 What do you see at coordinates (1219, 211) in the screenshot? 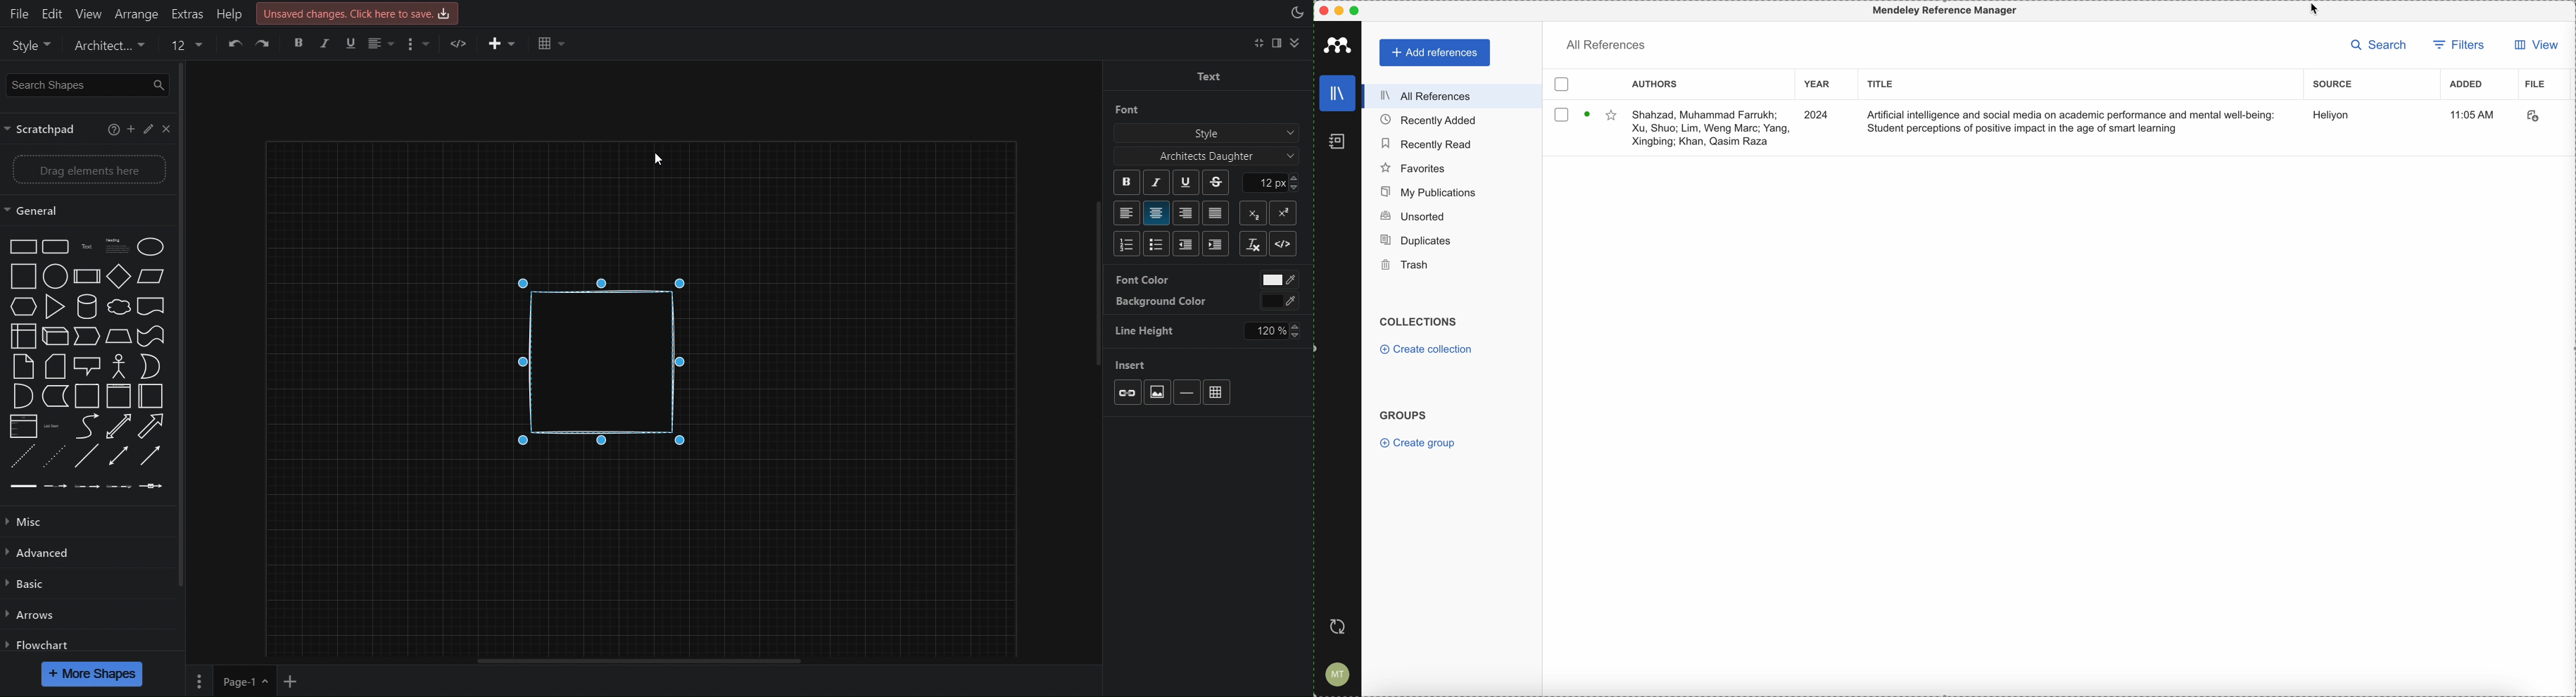
I see `Centre` at bounding box center [1219, 211].